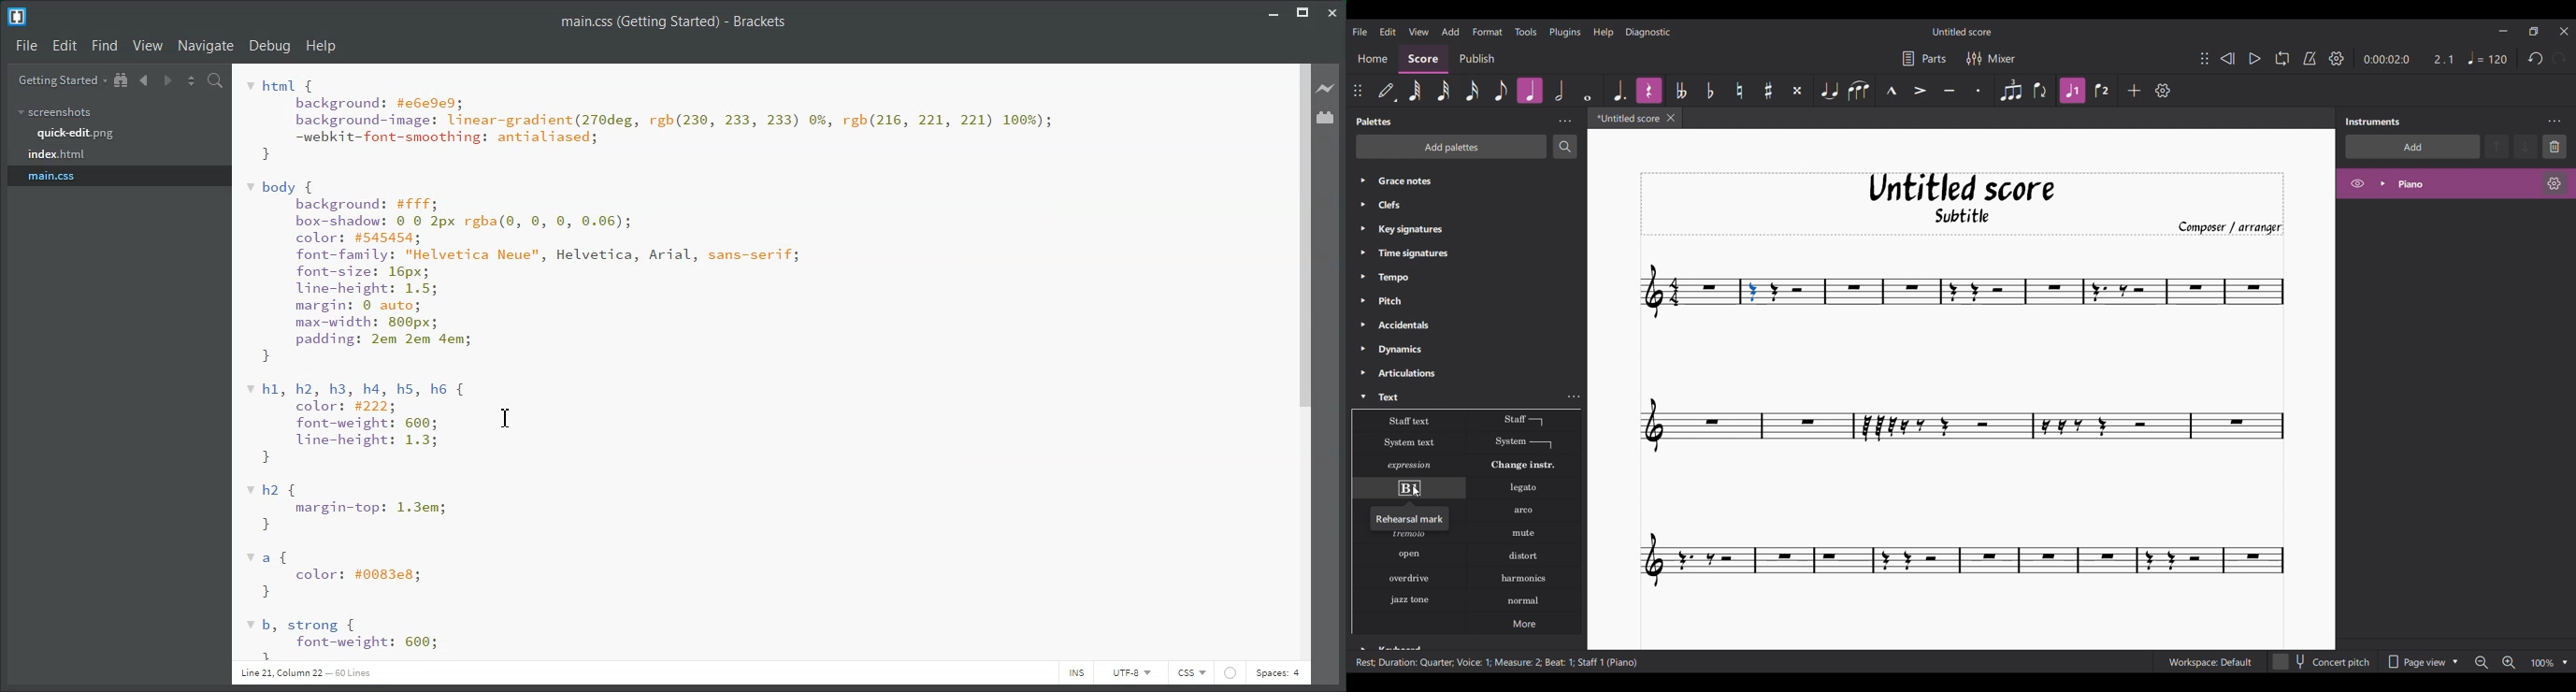 The height and width of the screenshot is (700, 2576). Describe the element at coordinates (1496, 662) in the screenshot. I see `Description of current selection` at that location.